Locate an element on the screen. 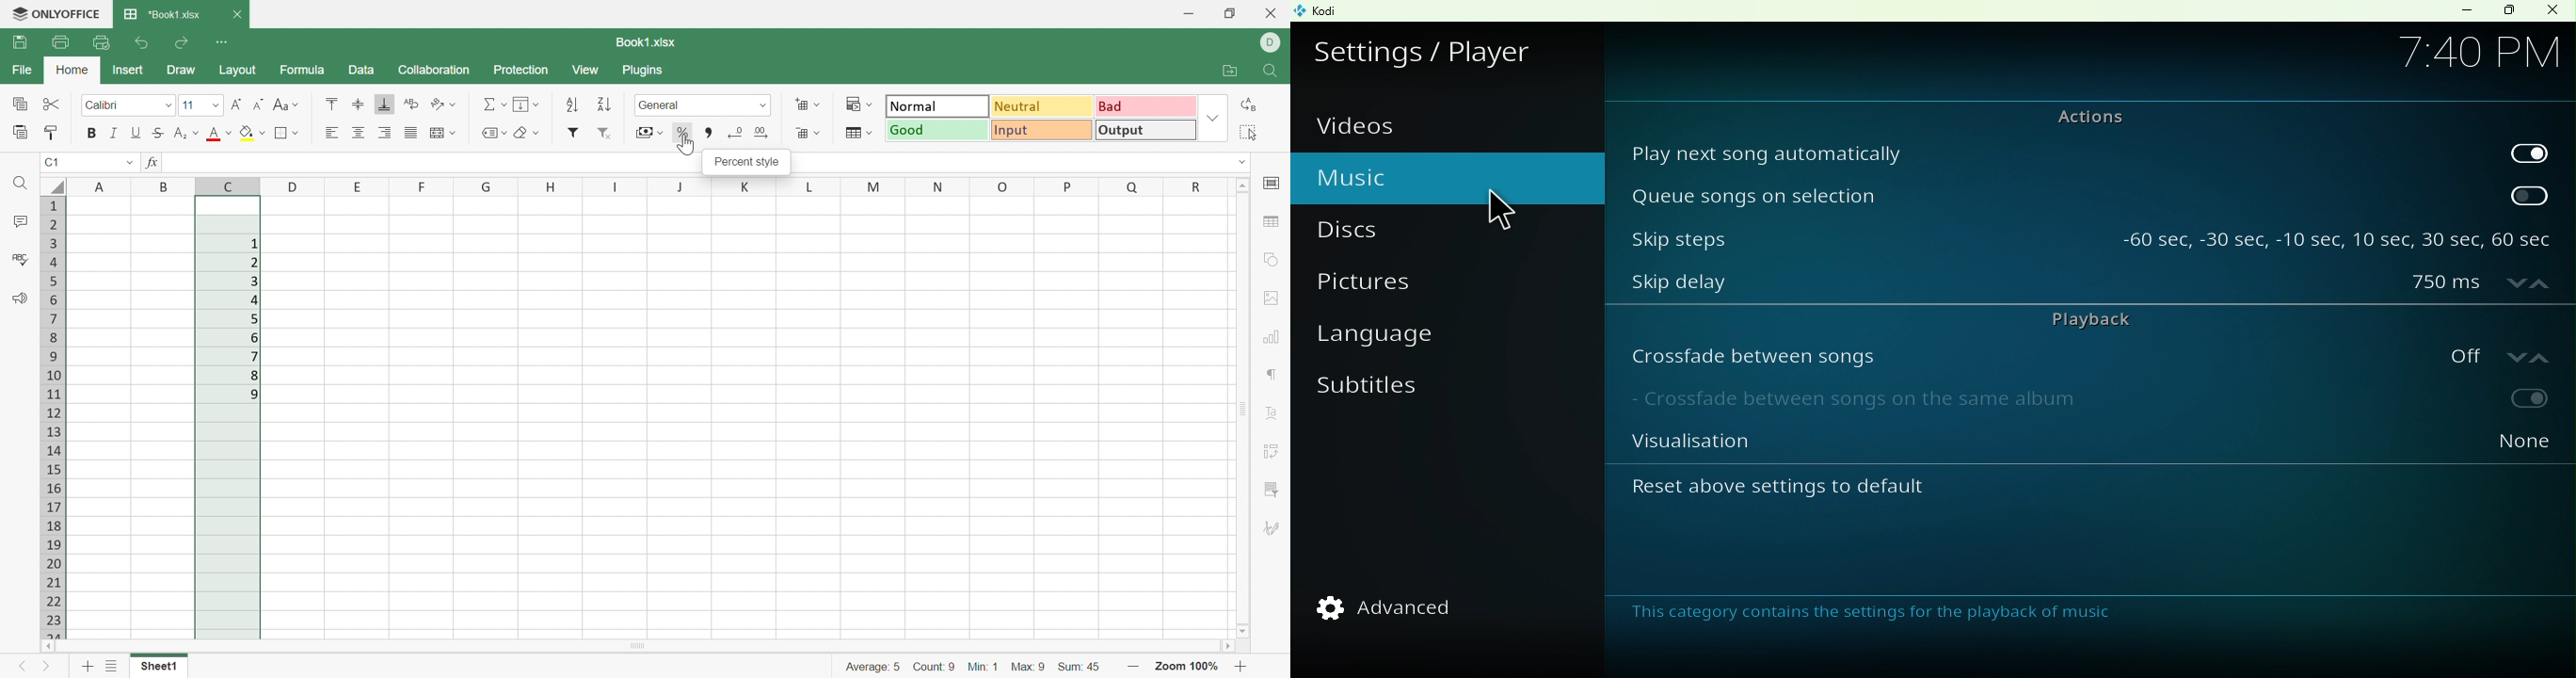  Crossfade between songs on the same album is located at coordinates (2007, 403).